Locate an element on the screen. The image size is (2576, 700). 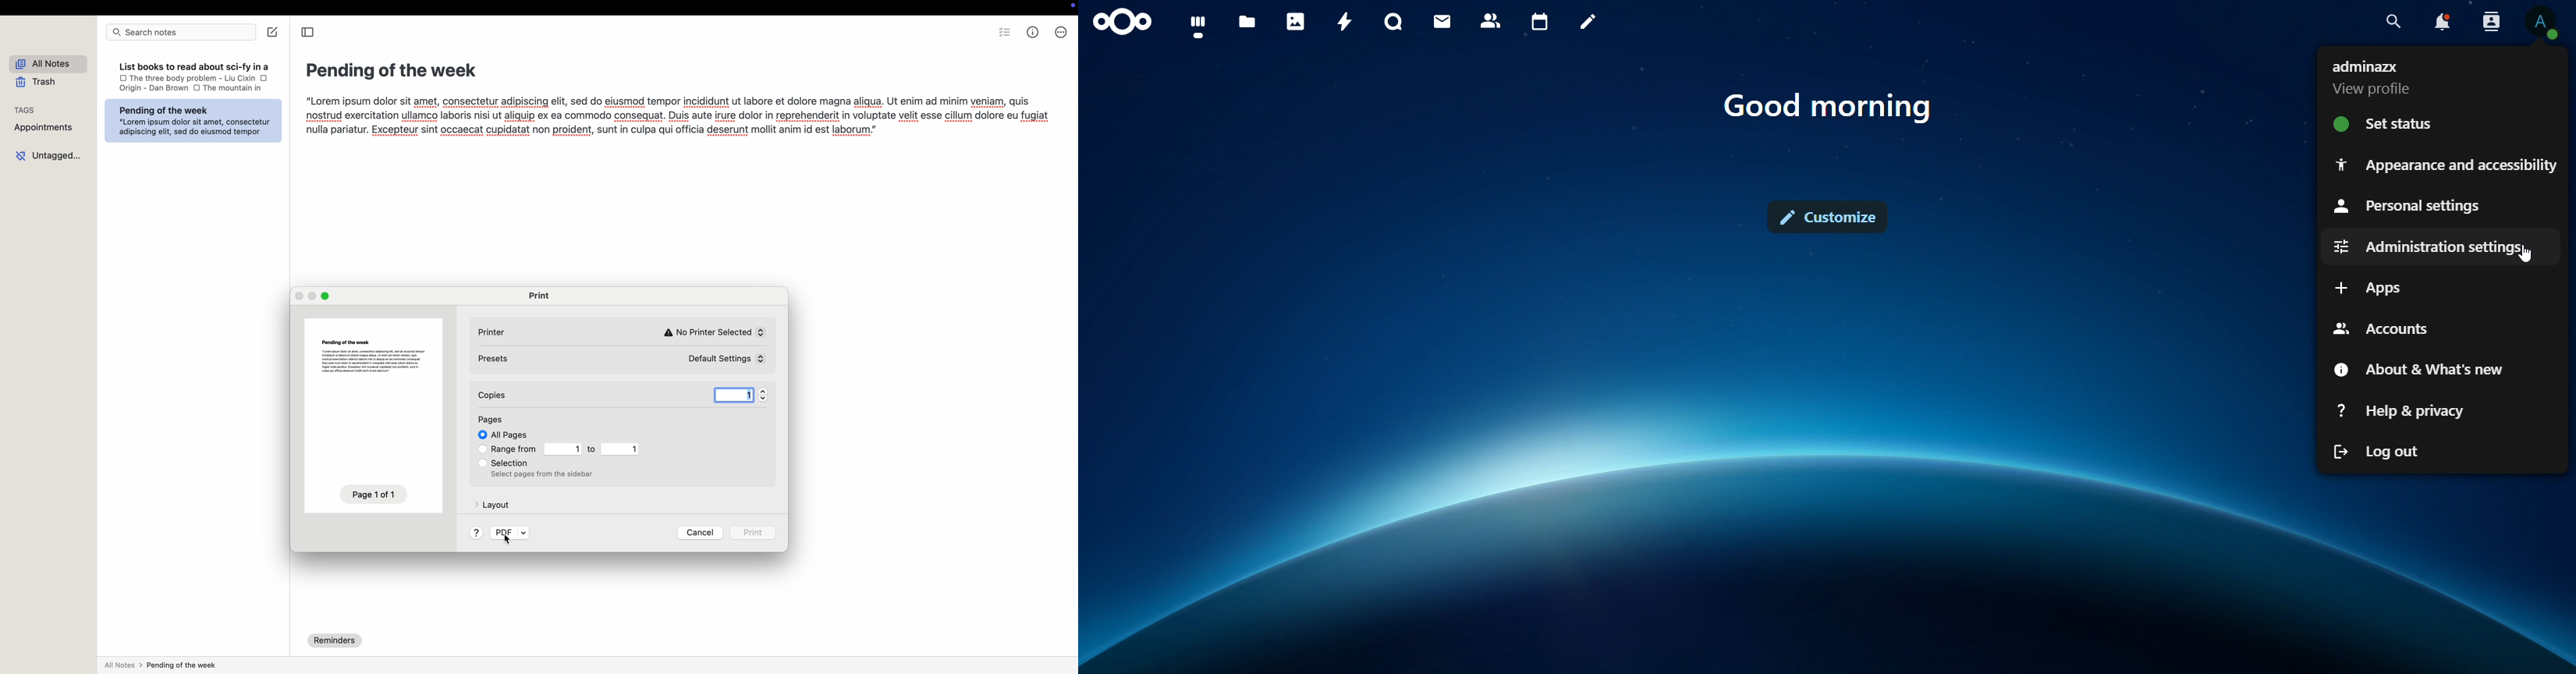
checkbox list is located at coordinates (1004, 34).